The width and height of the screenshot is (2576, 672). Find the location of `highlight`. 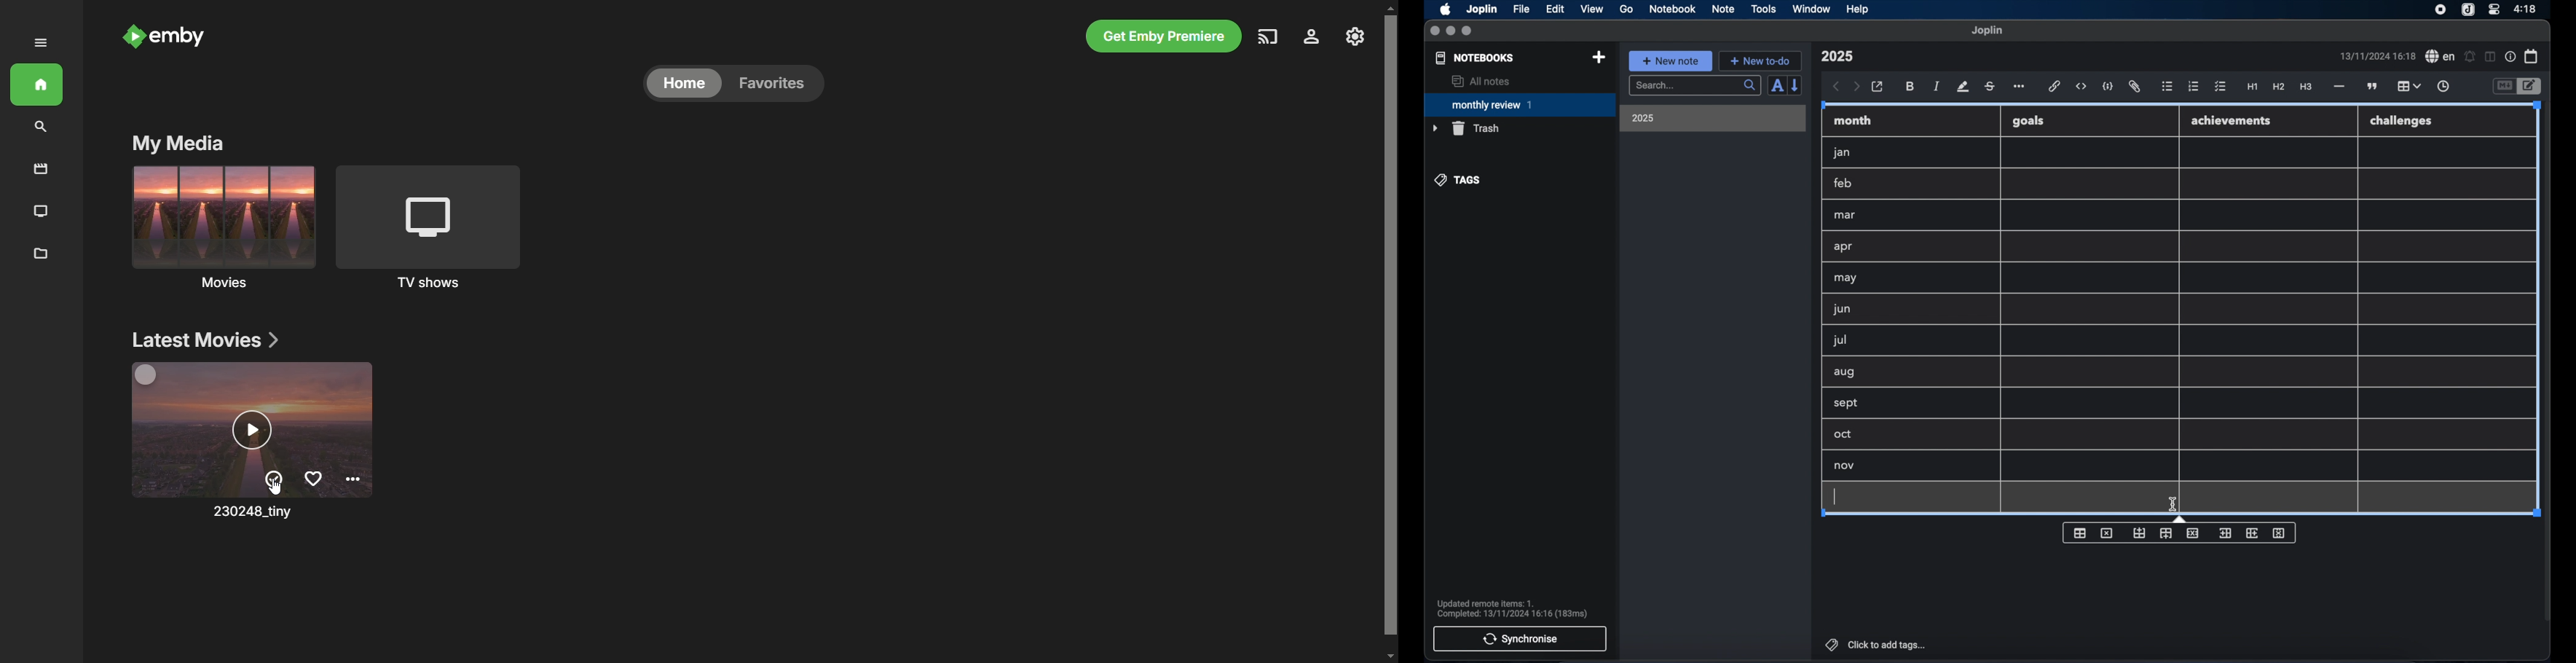

highlight is located at coordinates (1963, 87).